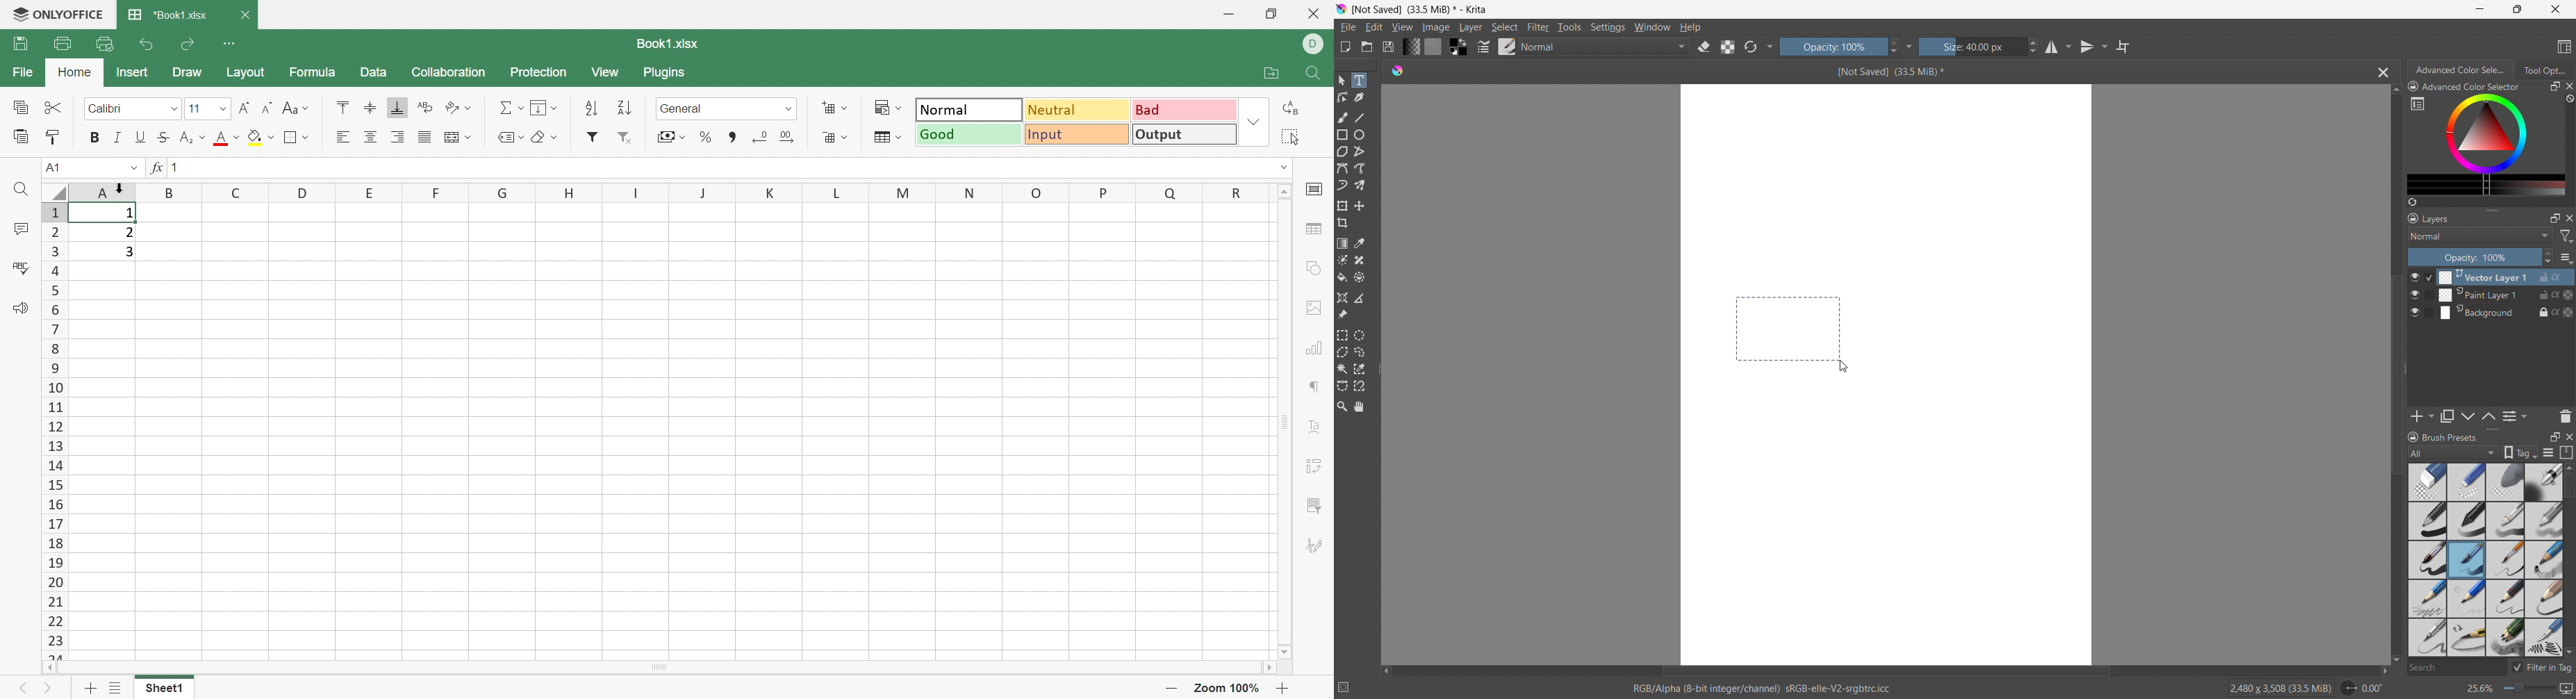 This screenshot has height=700, width=2576. What do you see at coordinates (1359, 369) in the screenshot?
I see `same color selection tool` at bounding box center [1359, 369].